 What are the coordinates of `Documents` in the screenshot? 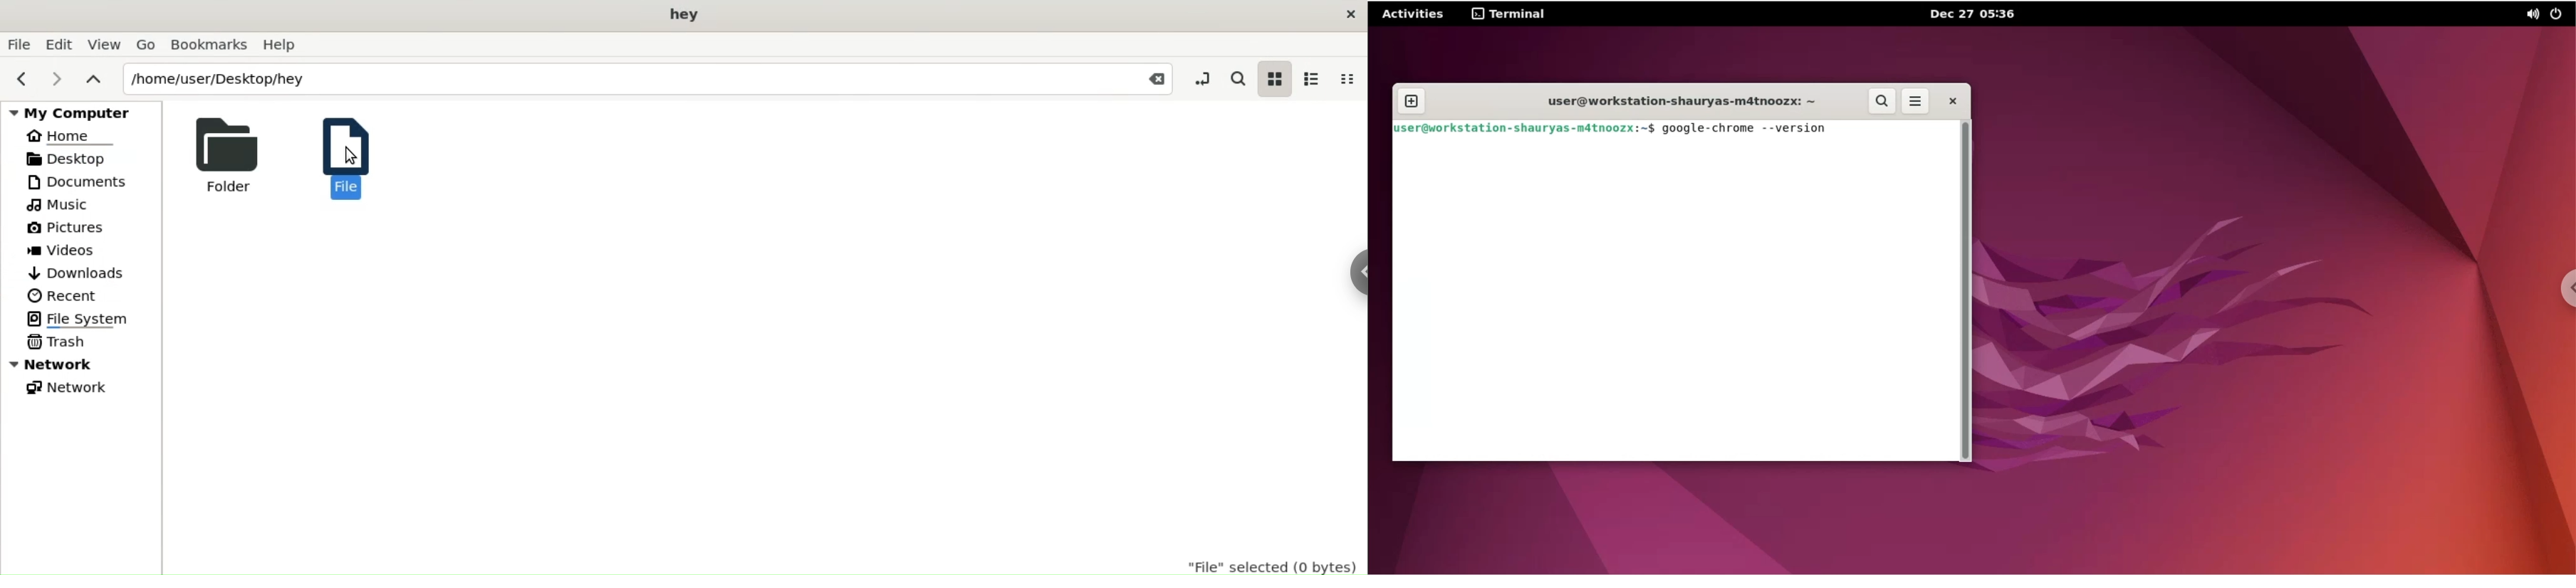 It's located at (73, 183).